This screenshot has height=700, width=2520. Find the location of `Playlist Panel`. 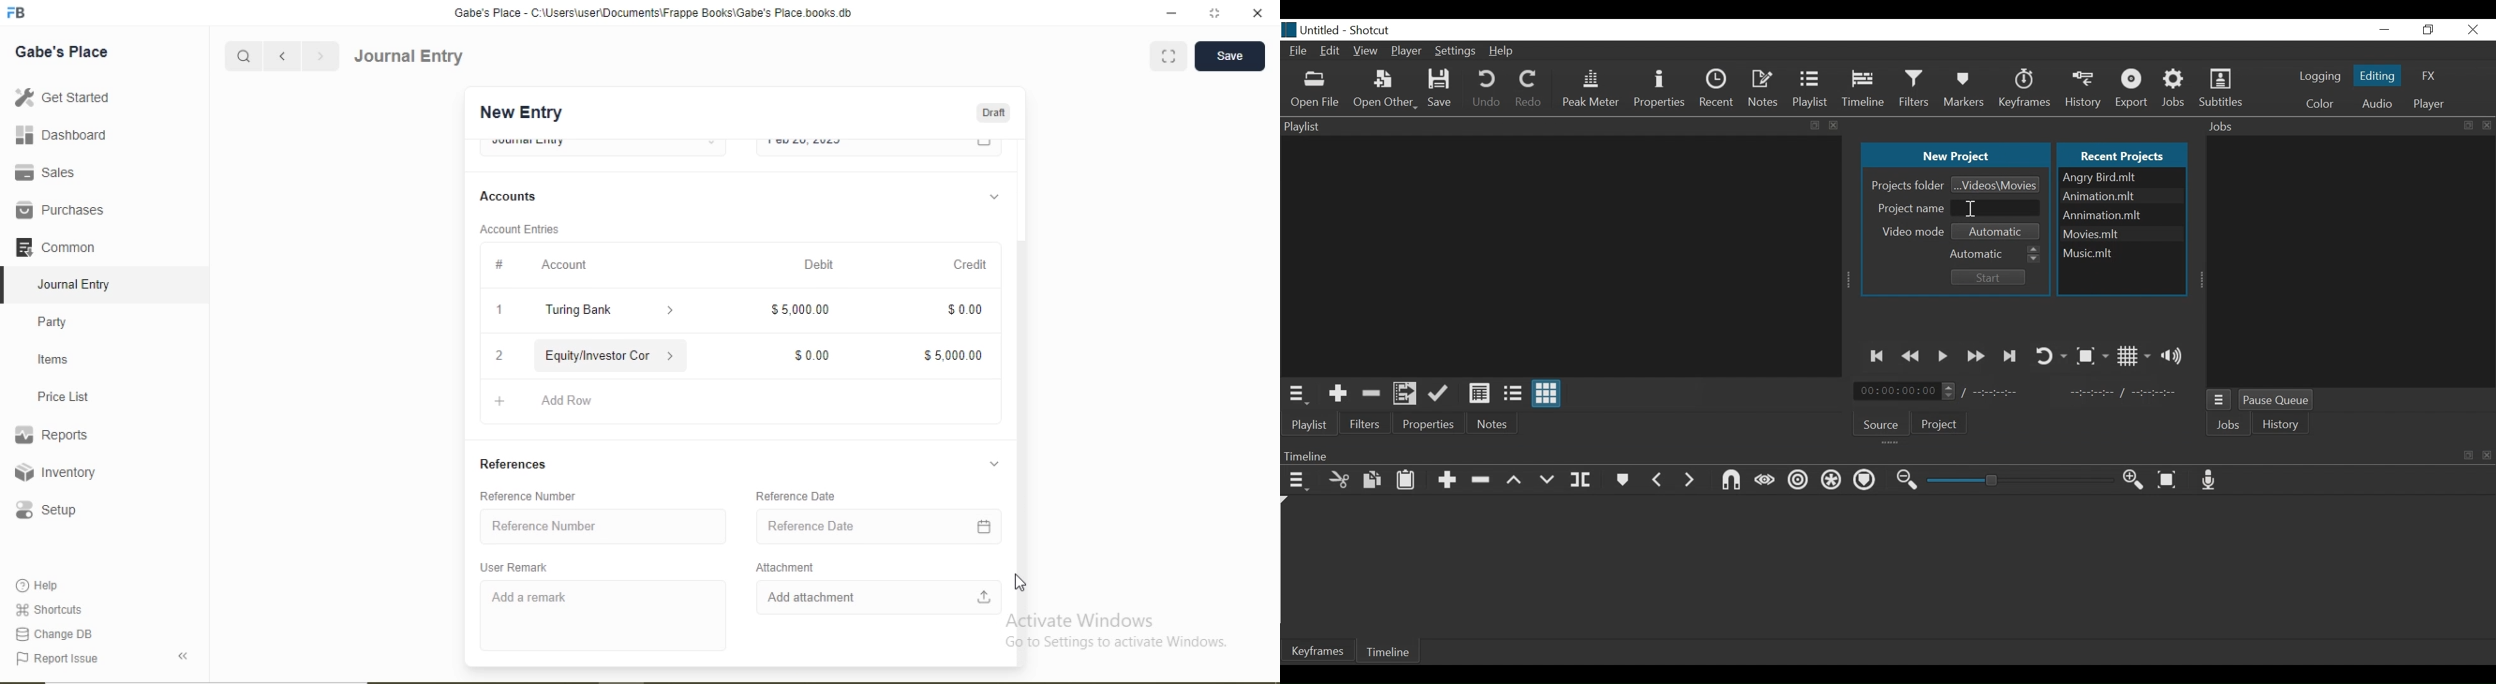

Playlist Panel is located at coordinates (1562, 125).